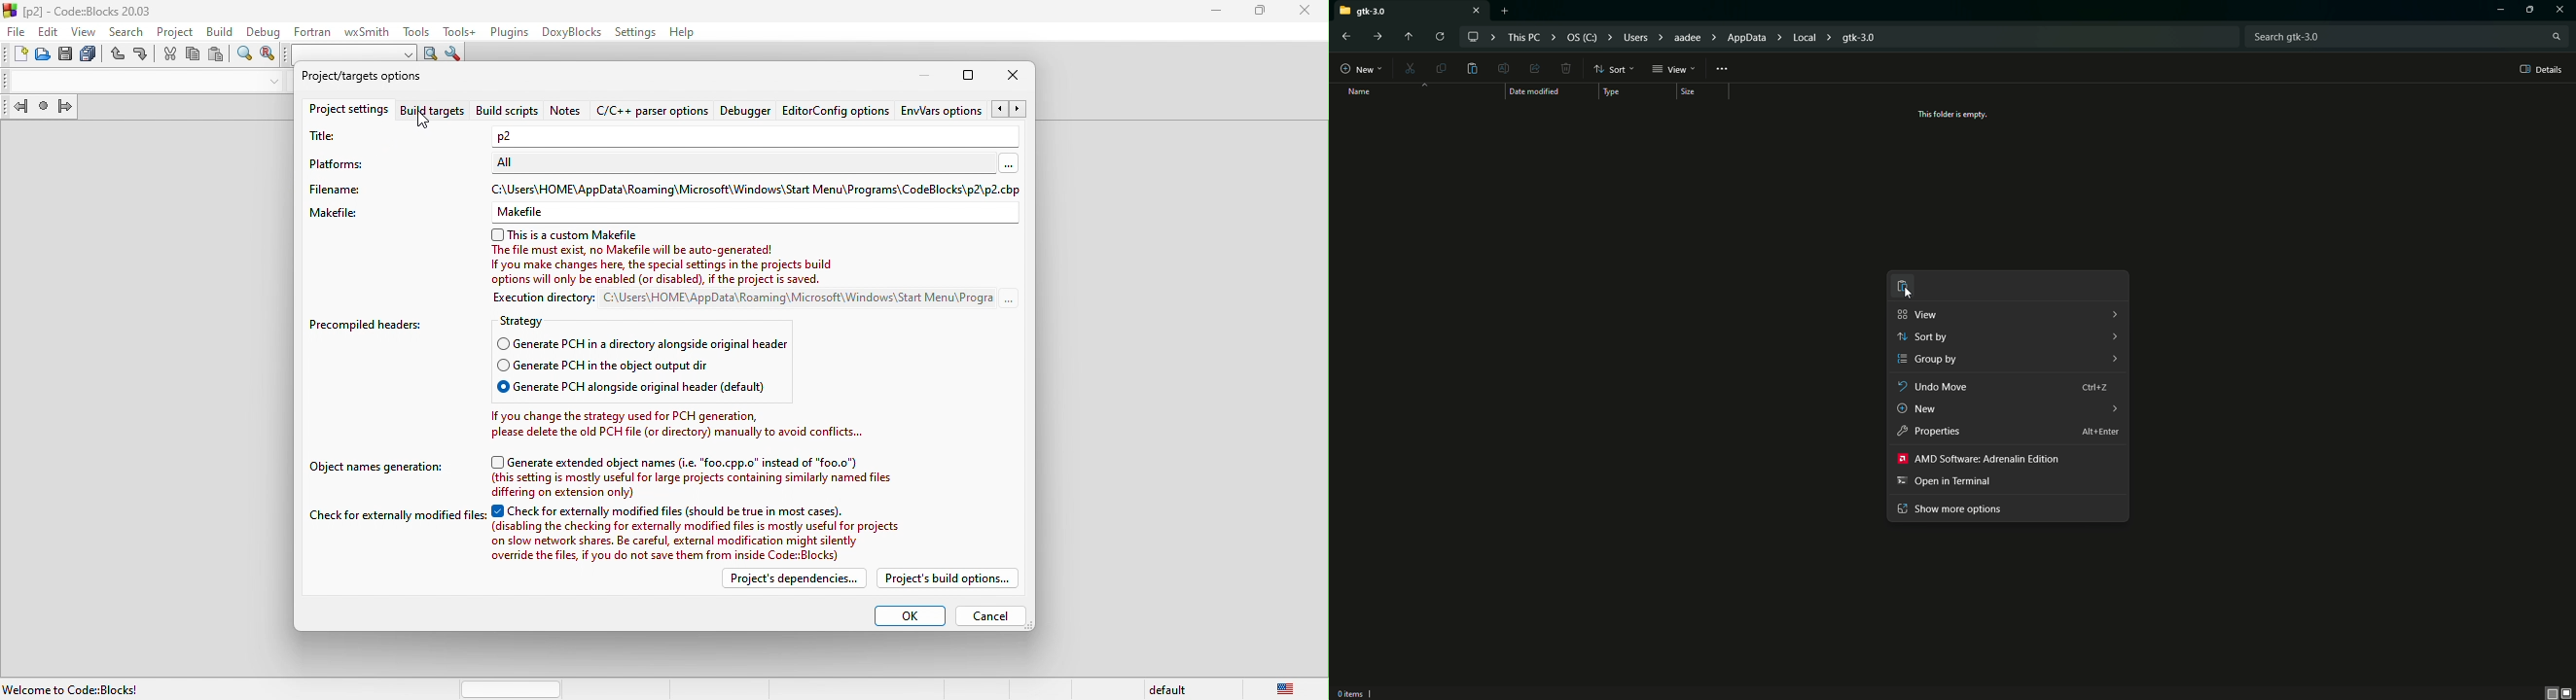  What do you see at coordinates (790, 578) in the screenshot?
I see `project dependencies` at bounding box center [790, 578].